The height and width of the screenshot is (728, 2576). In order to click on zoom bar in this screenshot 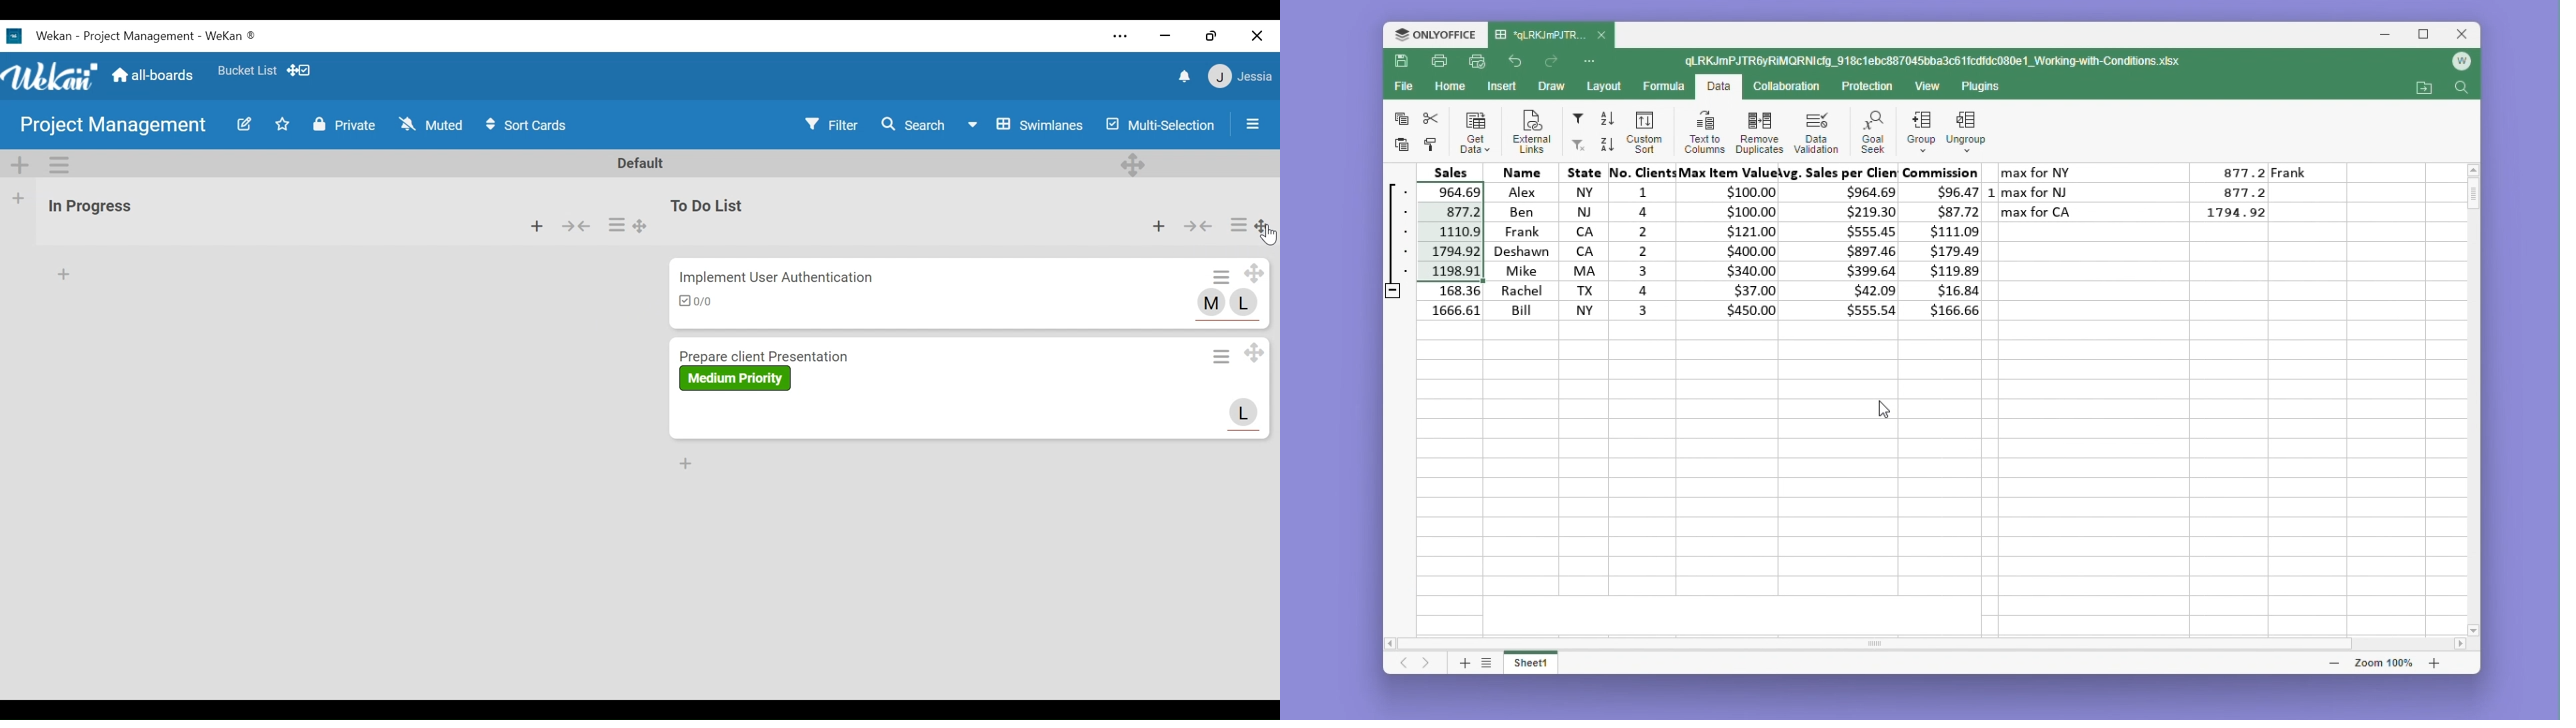, I will do `click(2382, 662)`.